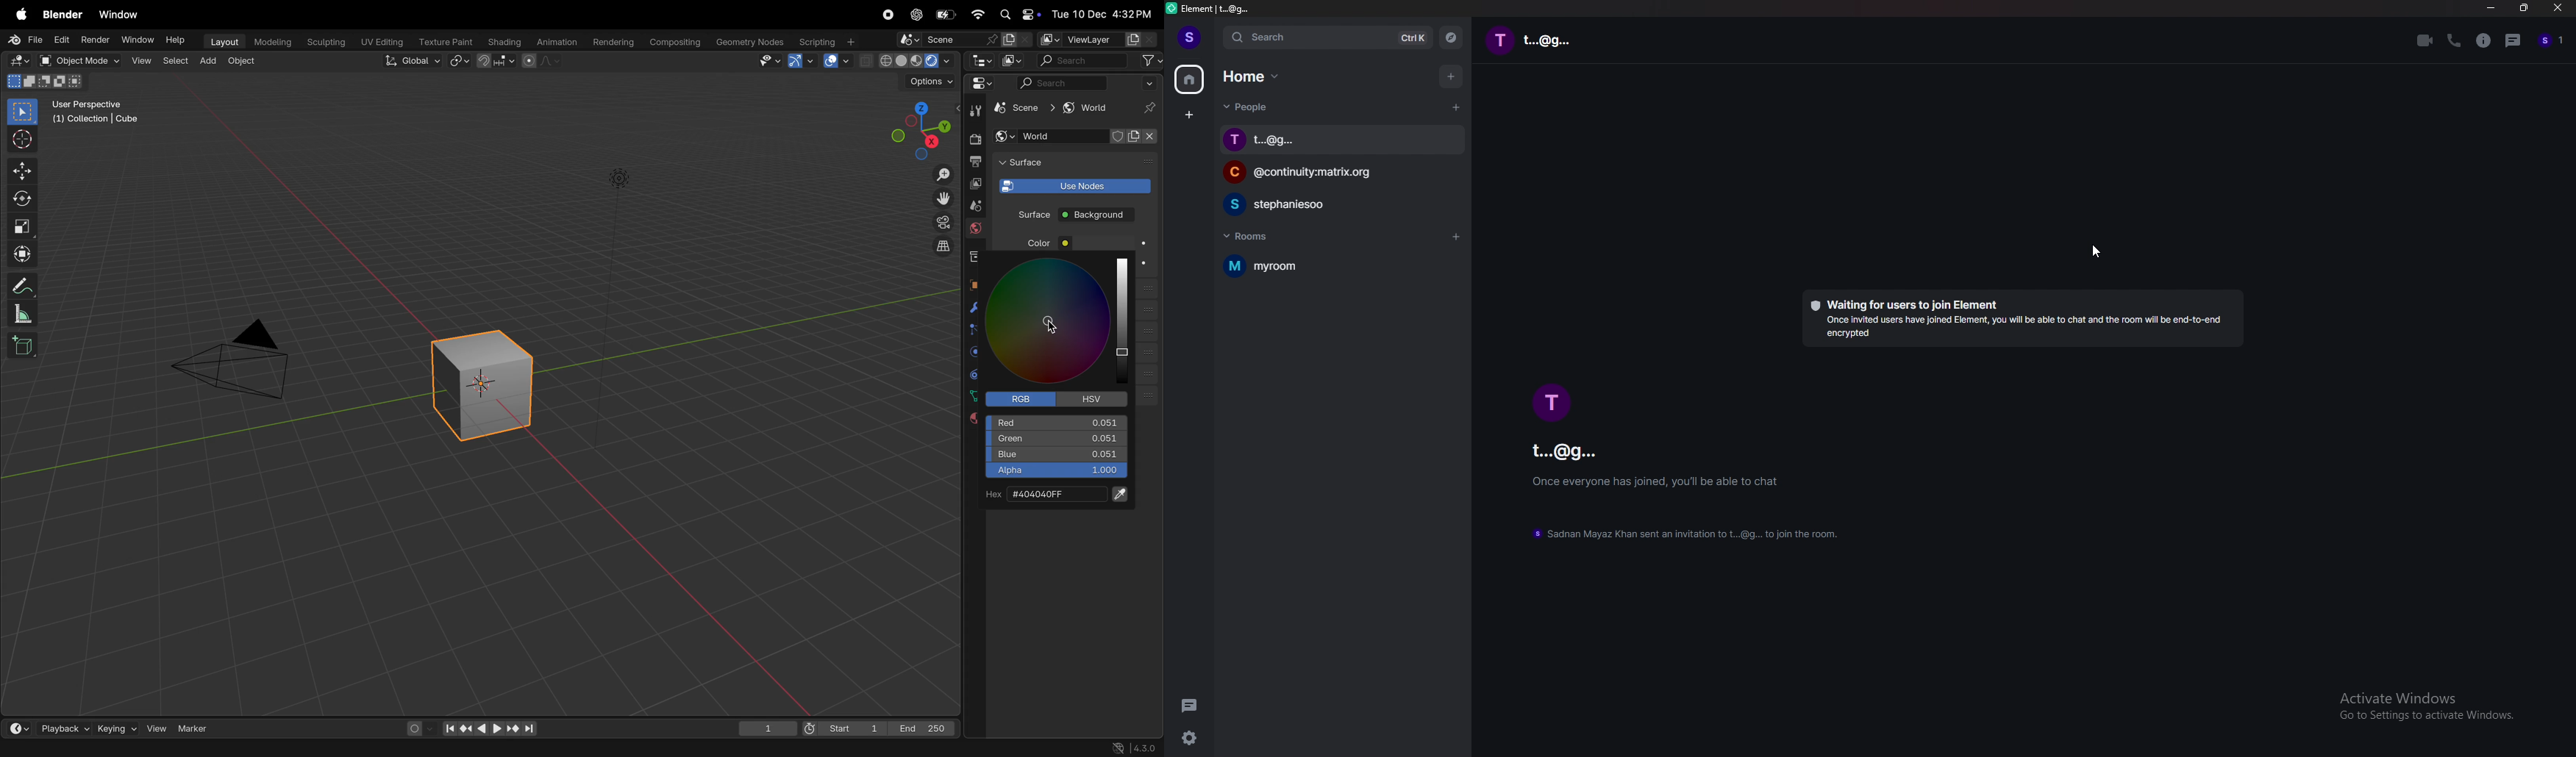 This screenshot has width=2576, height=784. What do you see at coordinates (2491, 8) in the screenshot?
I see `minimize` at bounding box center [2491, 8].